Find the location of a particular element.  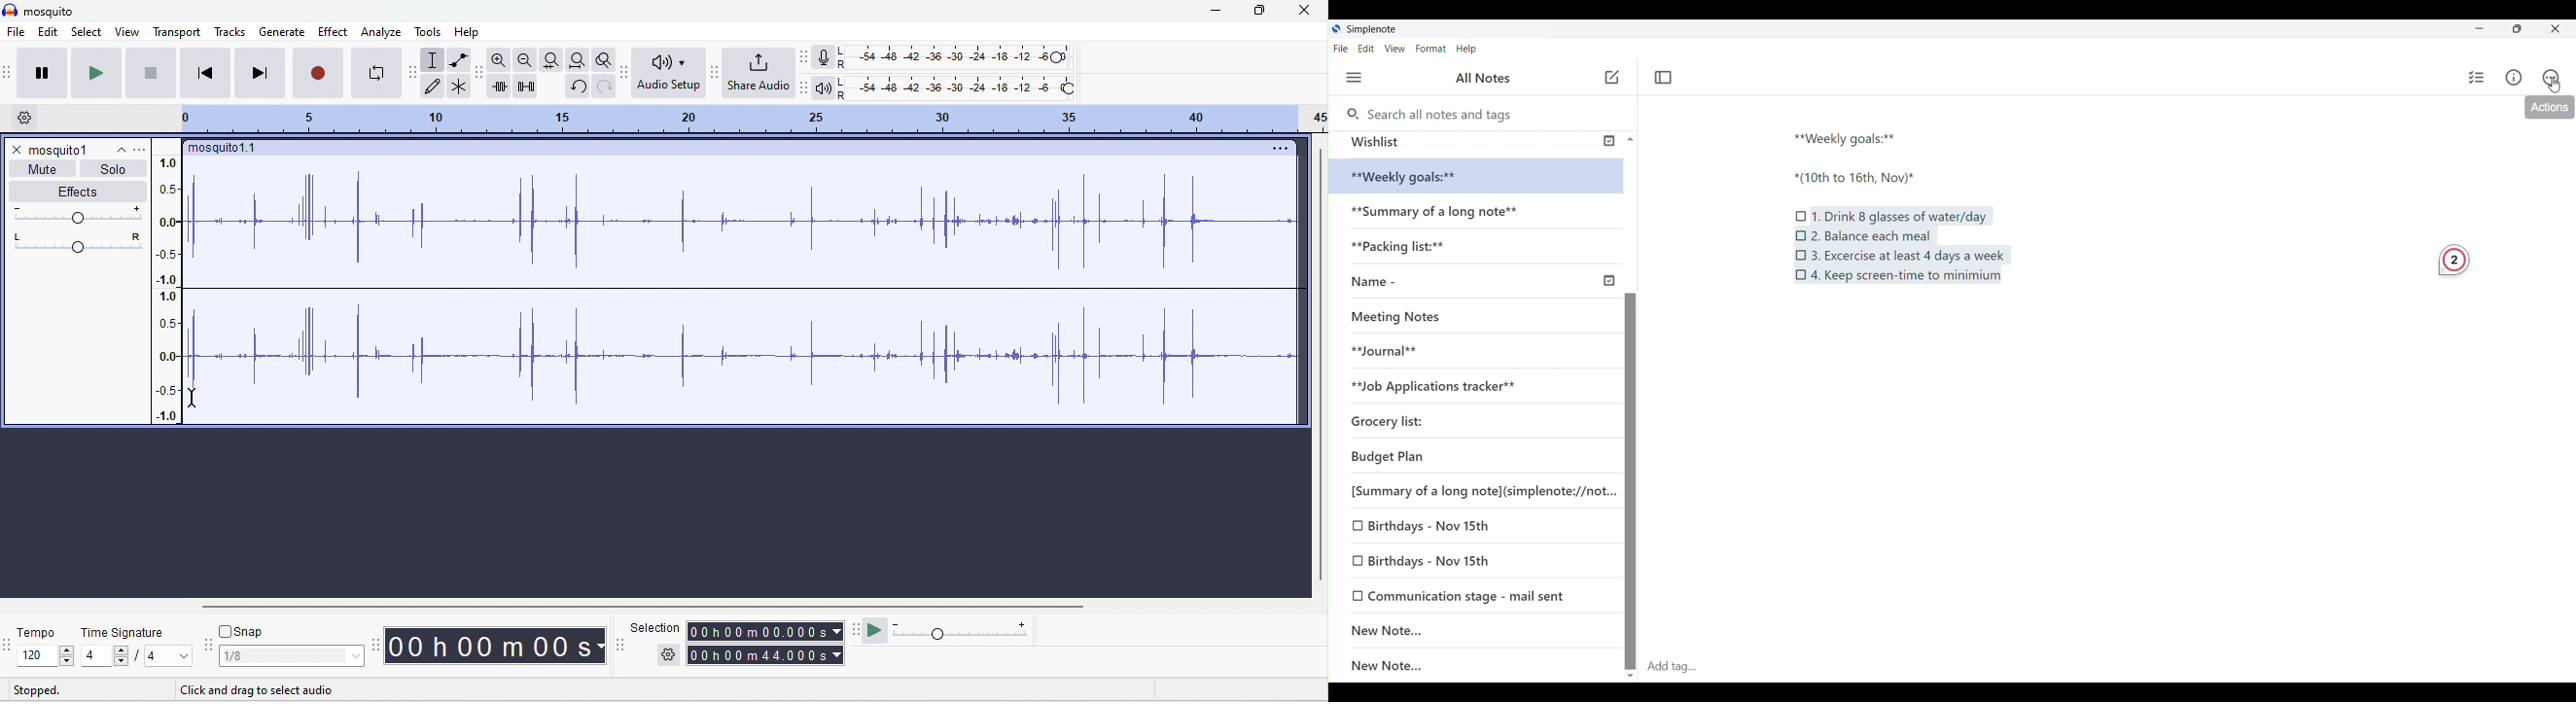

total time is located at coordinates (767, 656).